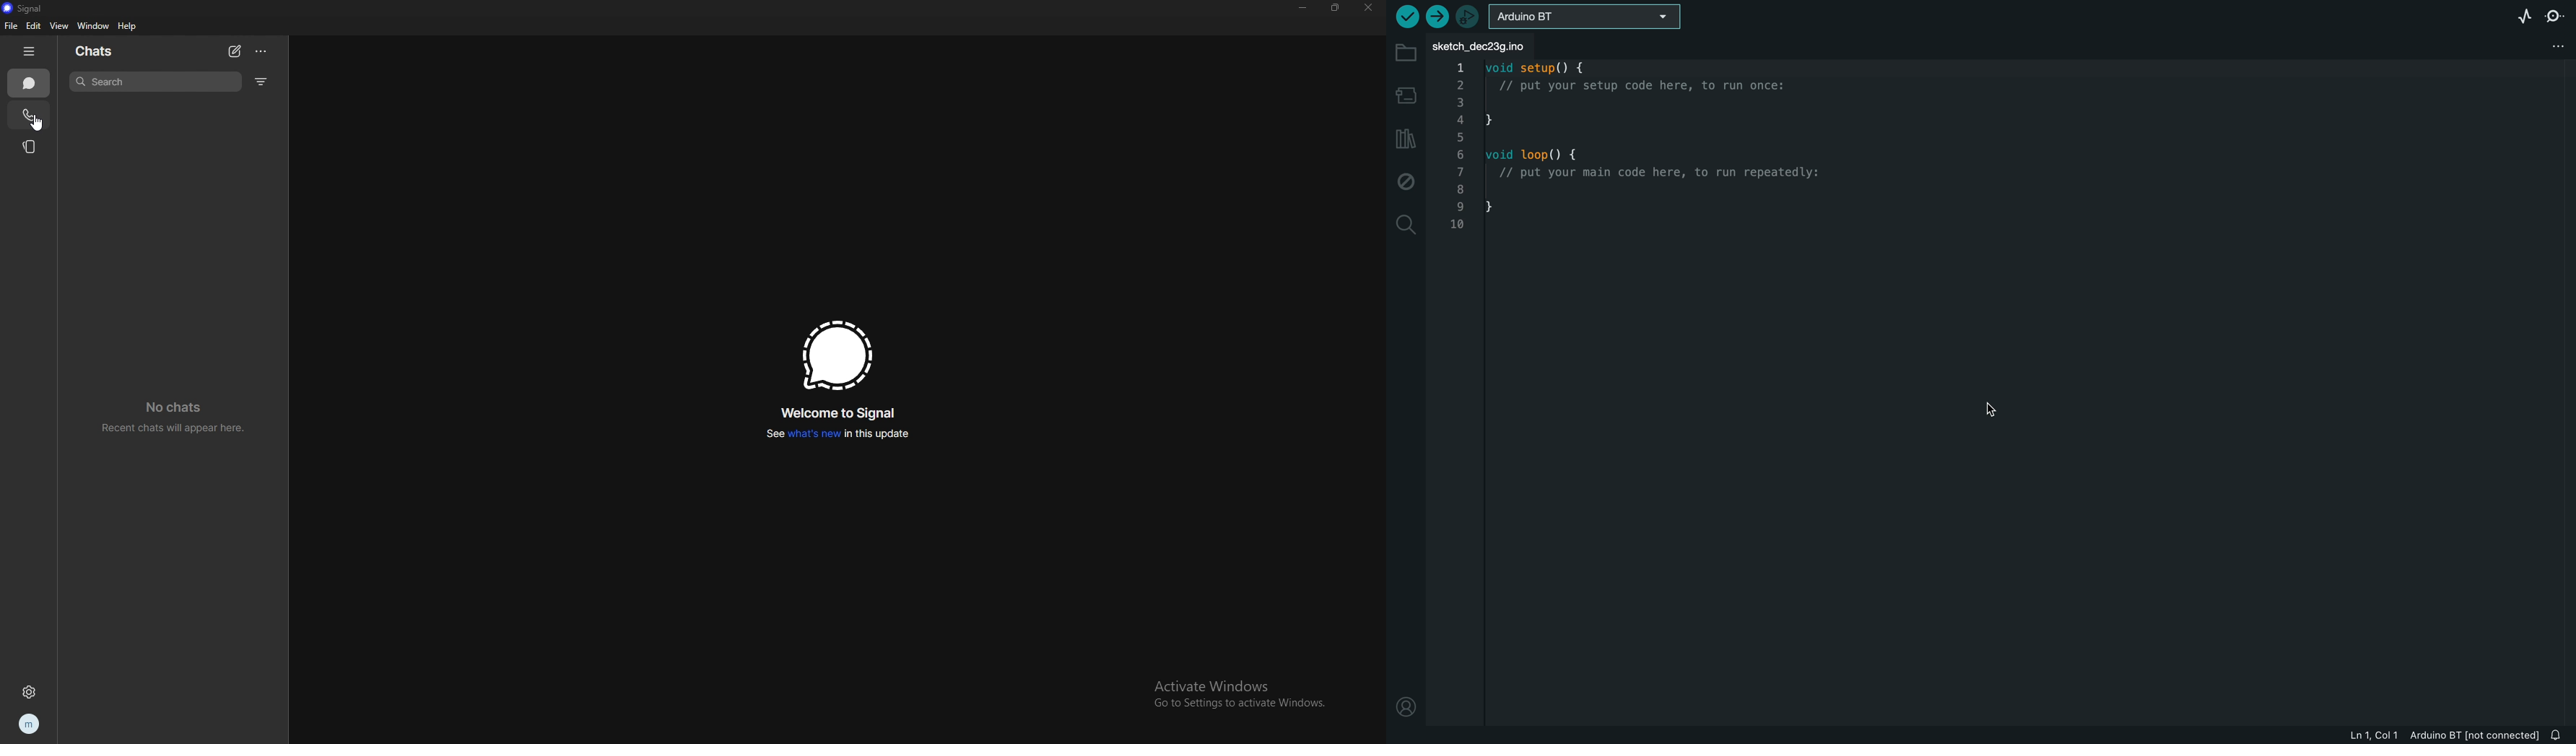 This screenshot has height=756, width=2576. What do you see at coordinates (157, 82) in the screenshot?
I see `search` at bounding box center [157, 82].